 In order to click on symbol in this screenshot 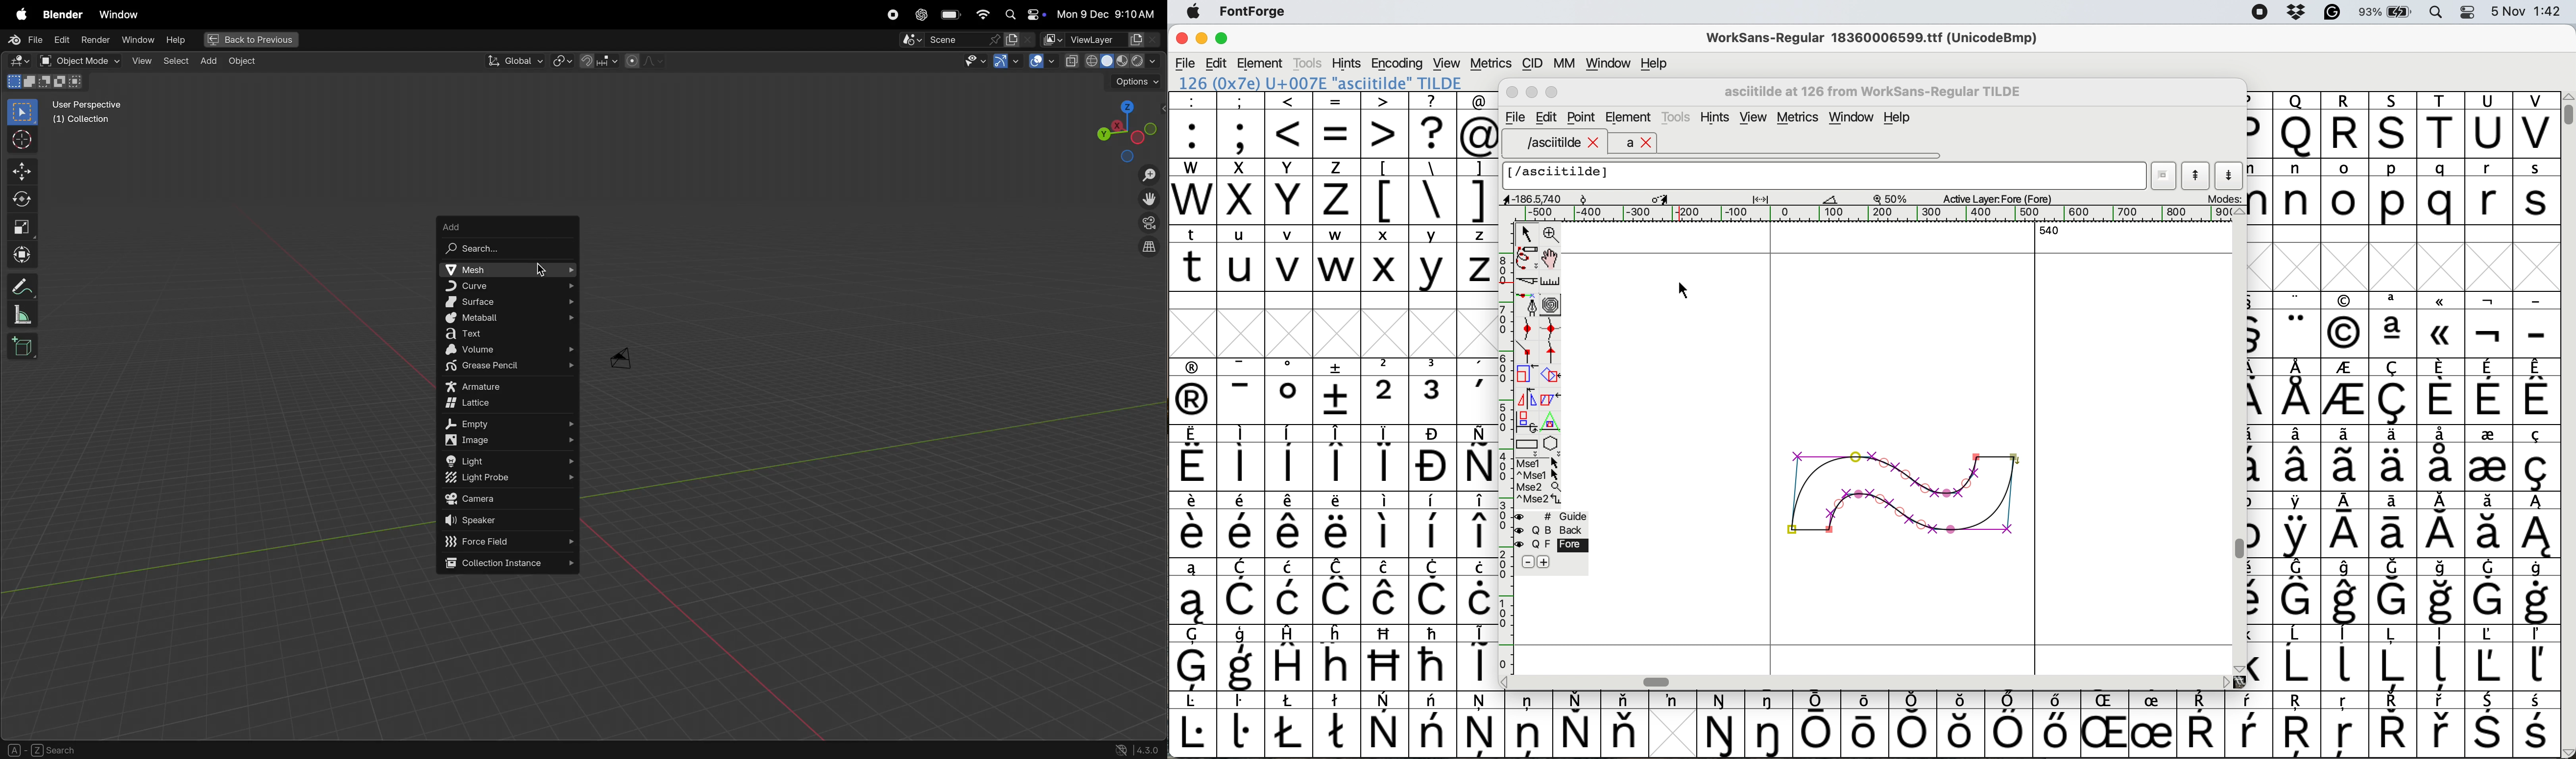, I will do `click(2395, 392)`.